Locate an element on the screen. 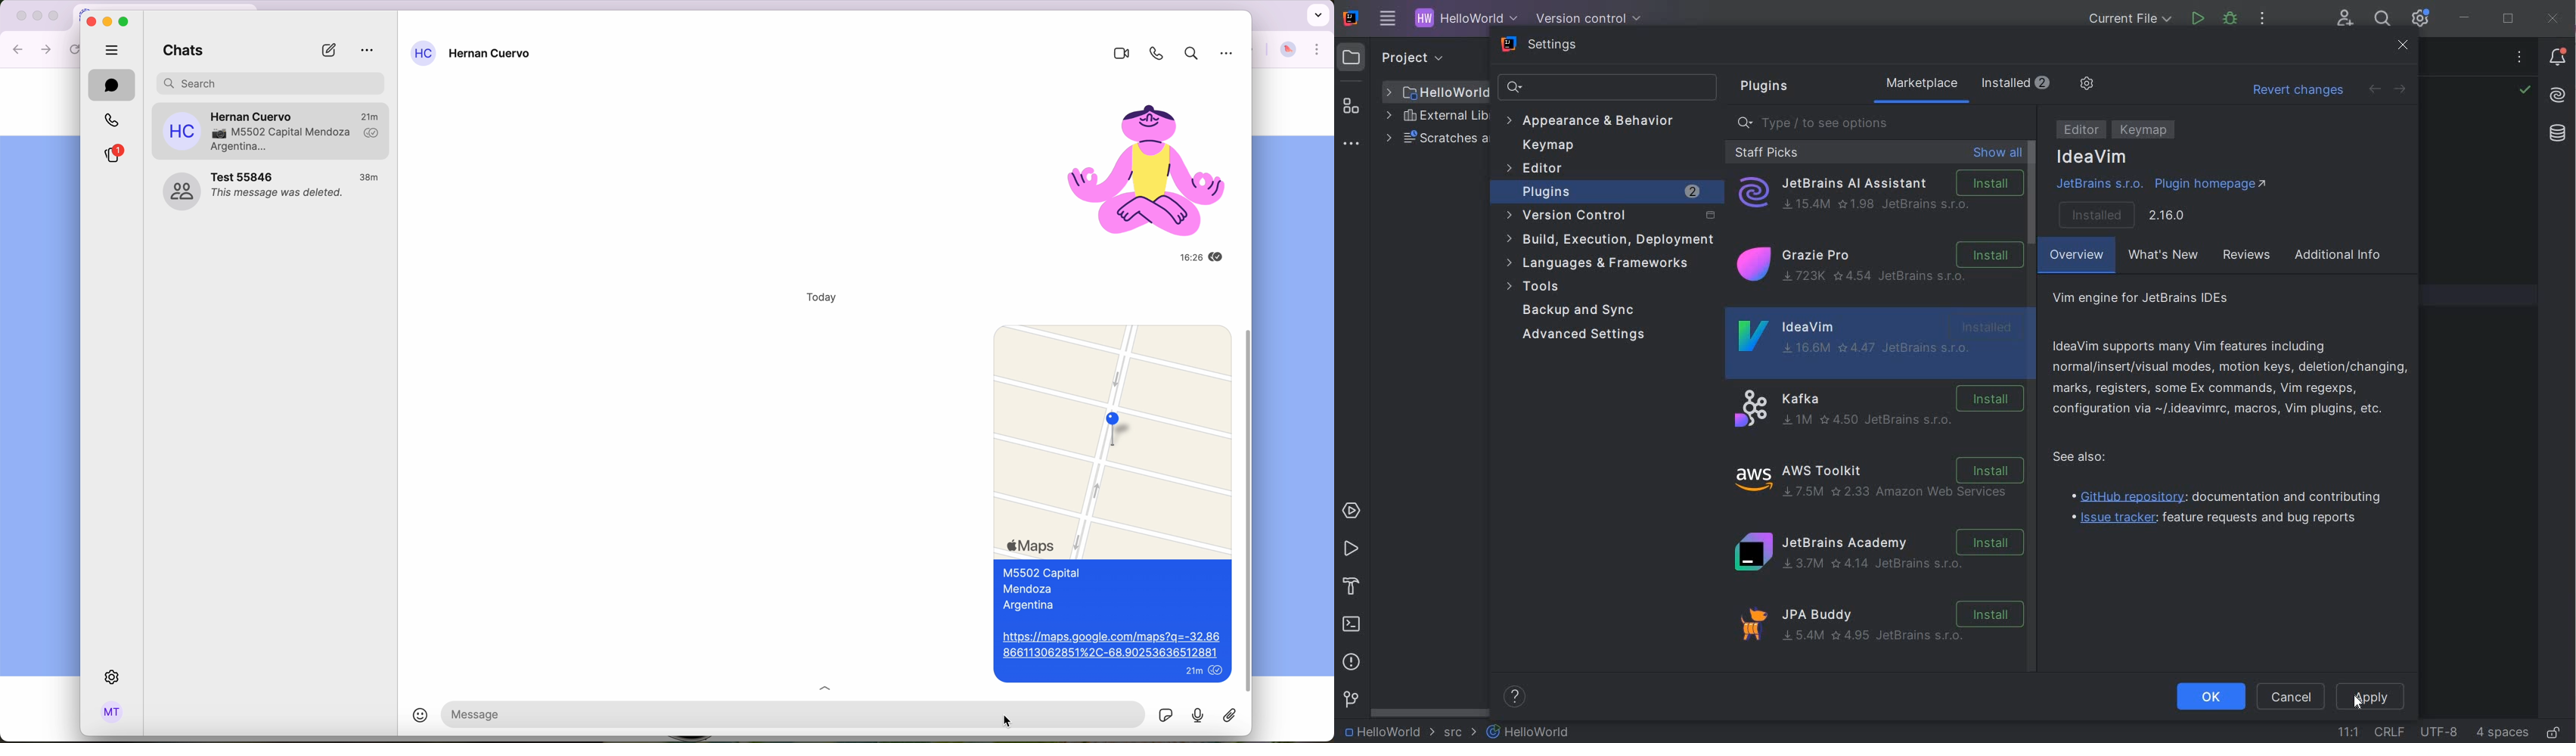 The image size is (2576, 756). Argentina... is located at coordinates (239, 147).